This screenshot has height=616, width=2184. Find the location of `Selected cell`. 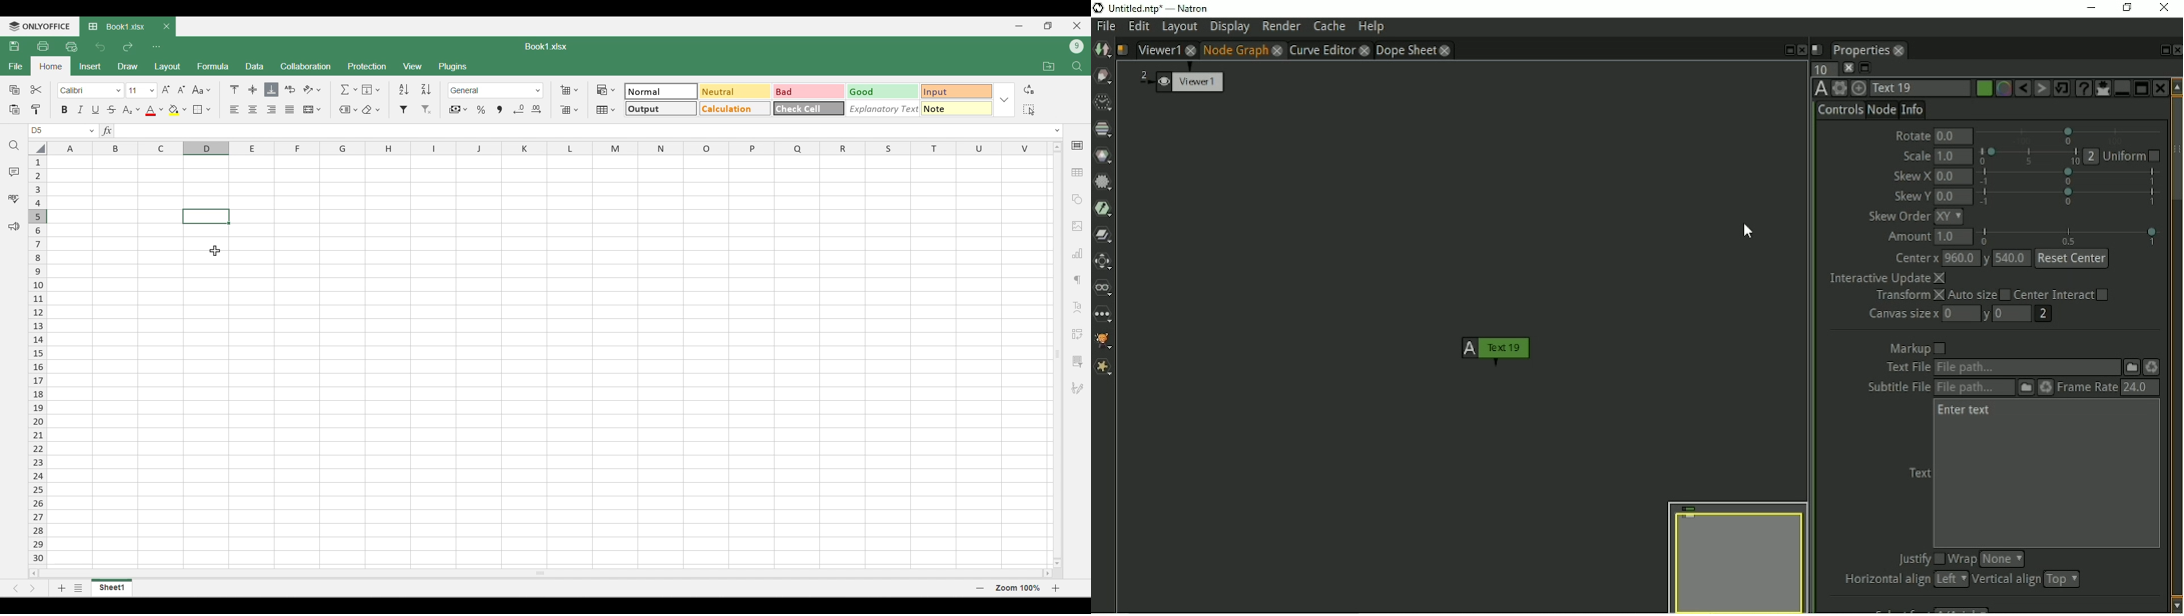

Selected cell is located at coordinates (37, 131).